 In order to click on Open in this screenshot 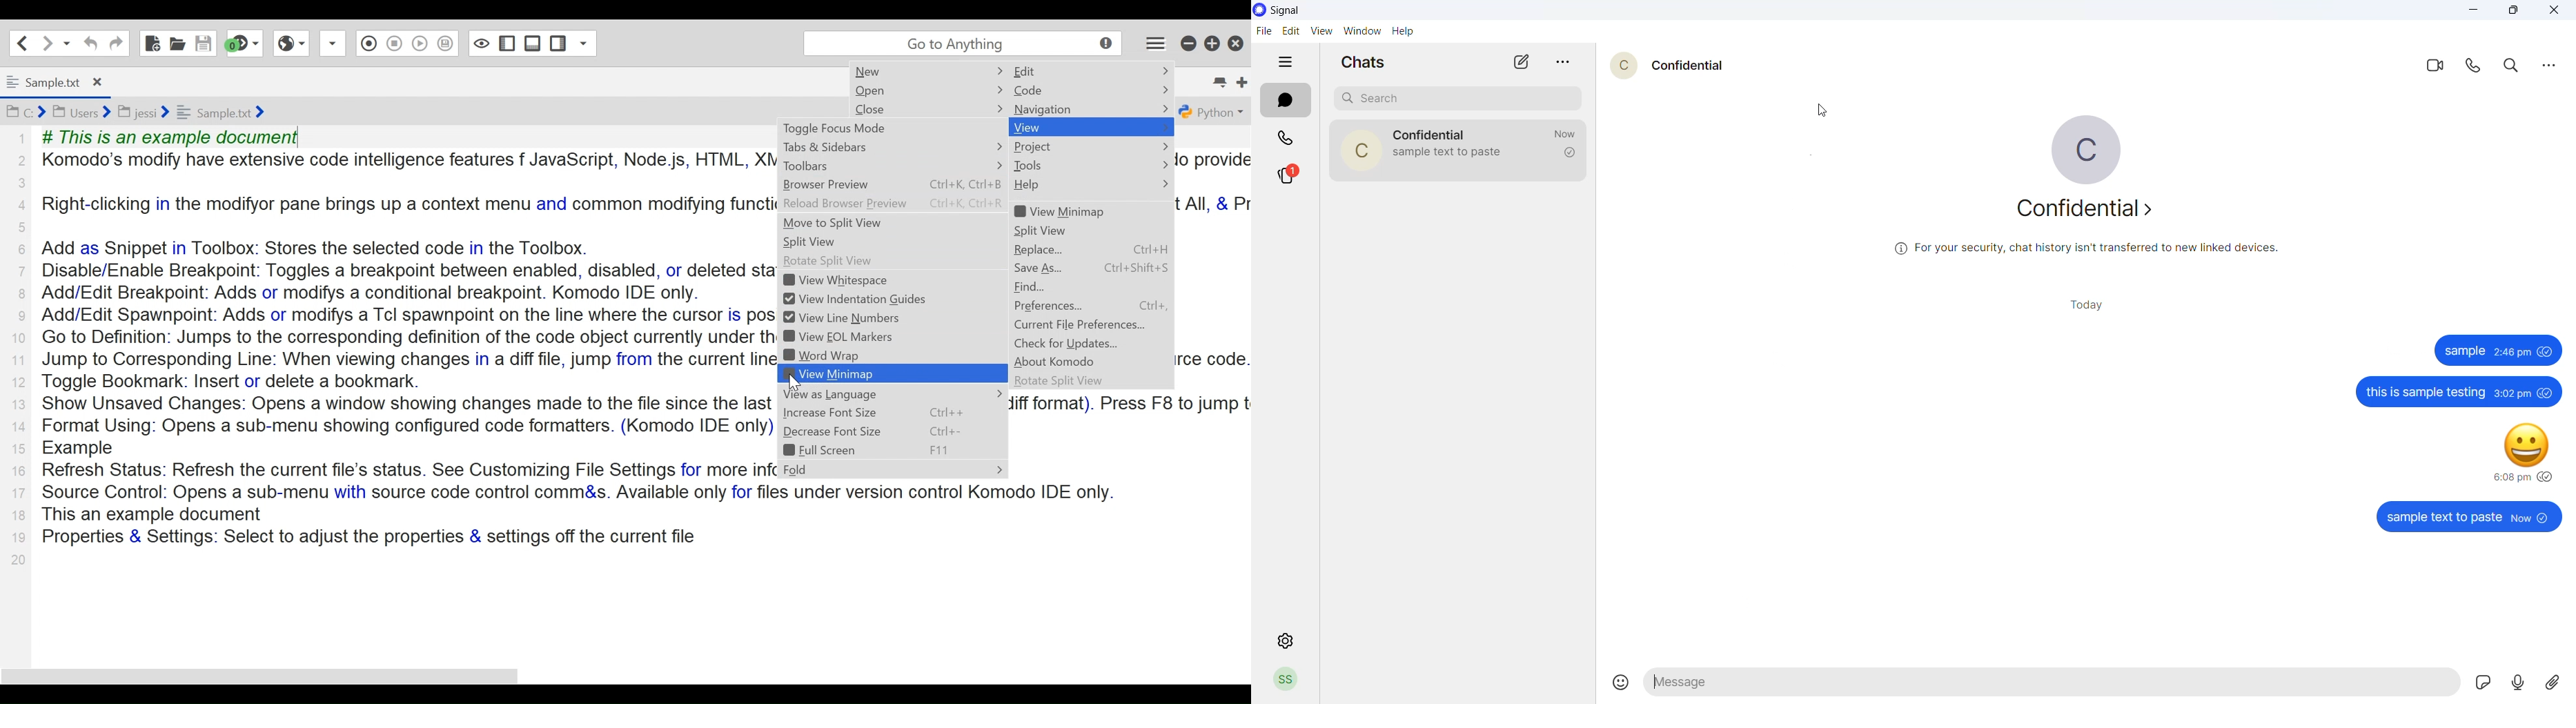, I will do `click(884, 91)`.